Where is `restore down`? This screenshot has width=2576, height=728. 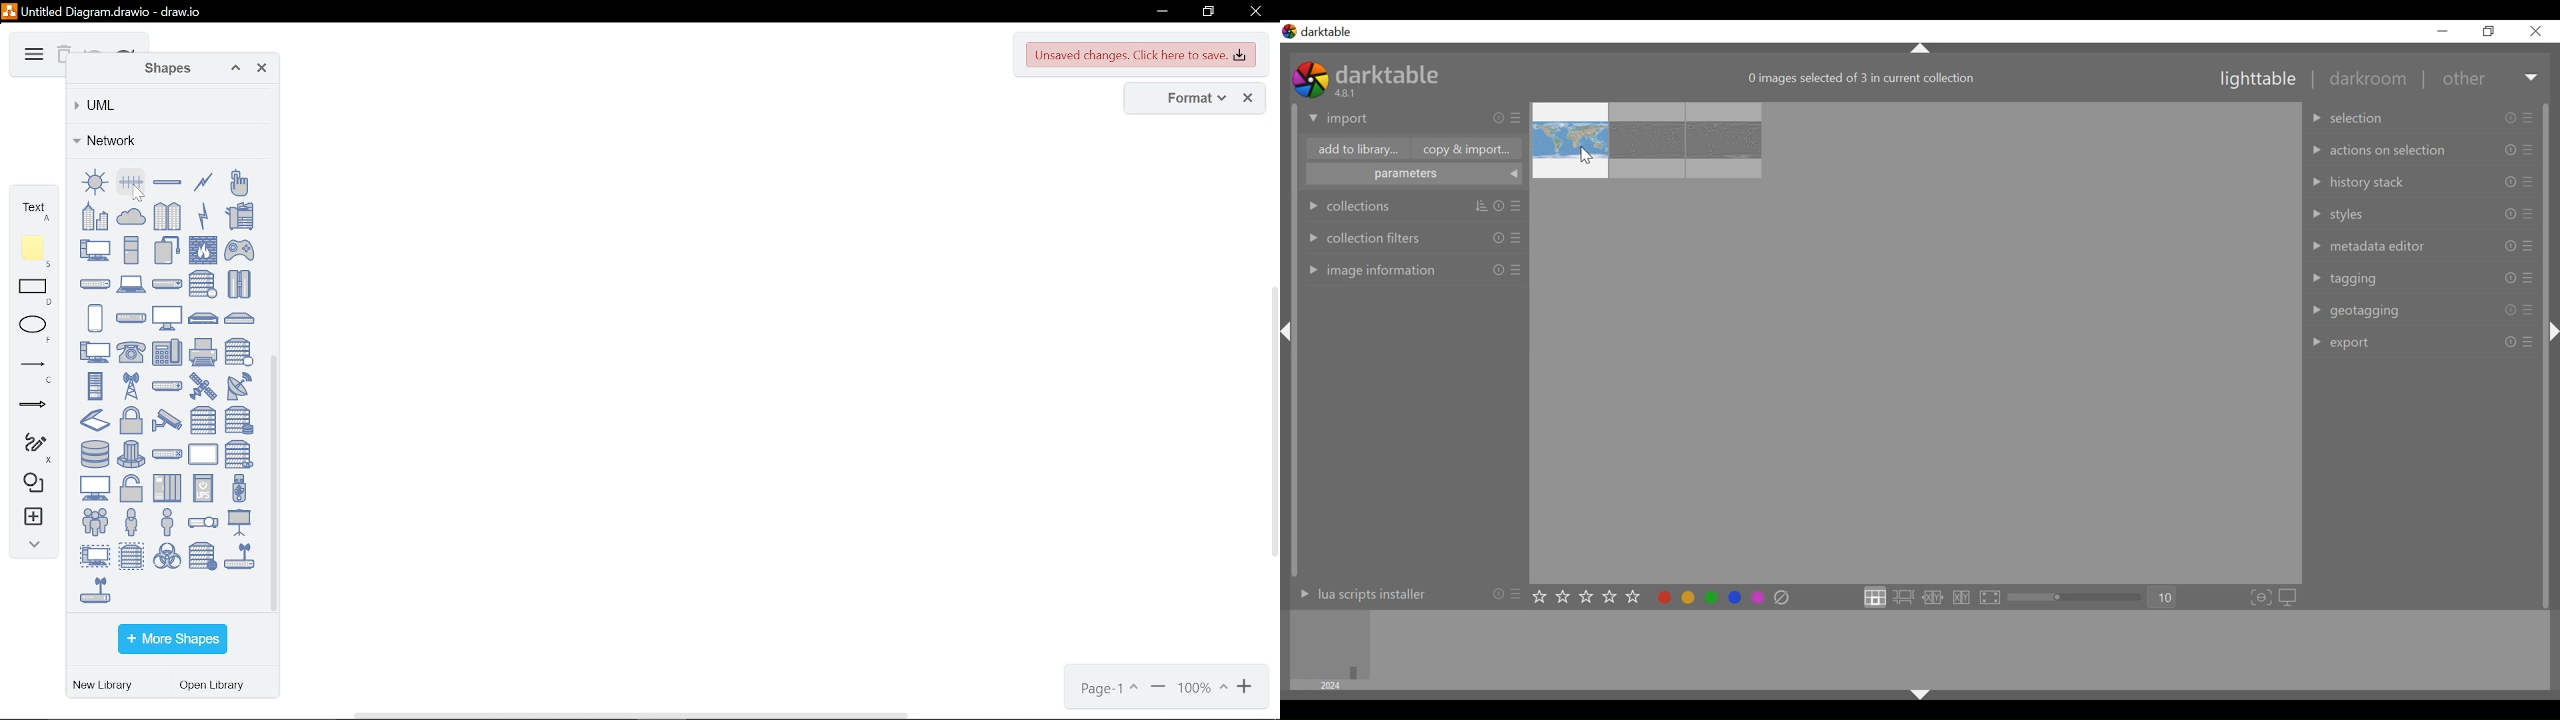 restore down is located at coordinates (1208, 12).